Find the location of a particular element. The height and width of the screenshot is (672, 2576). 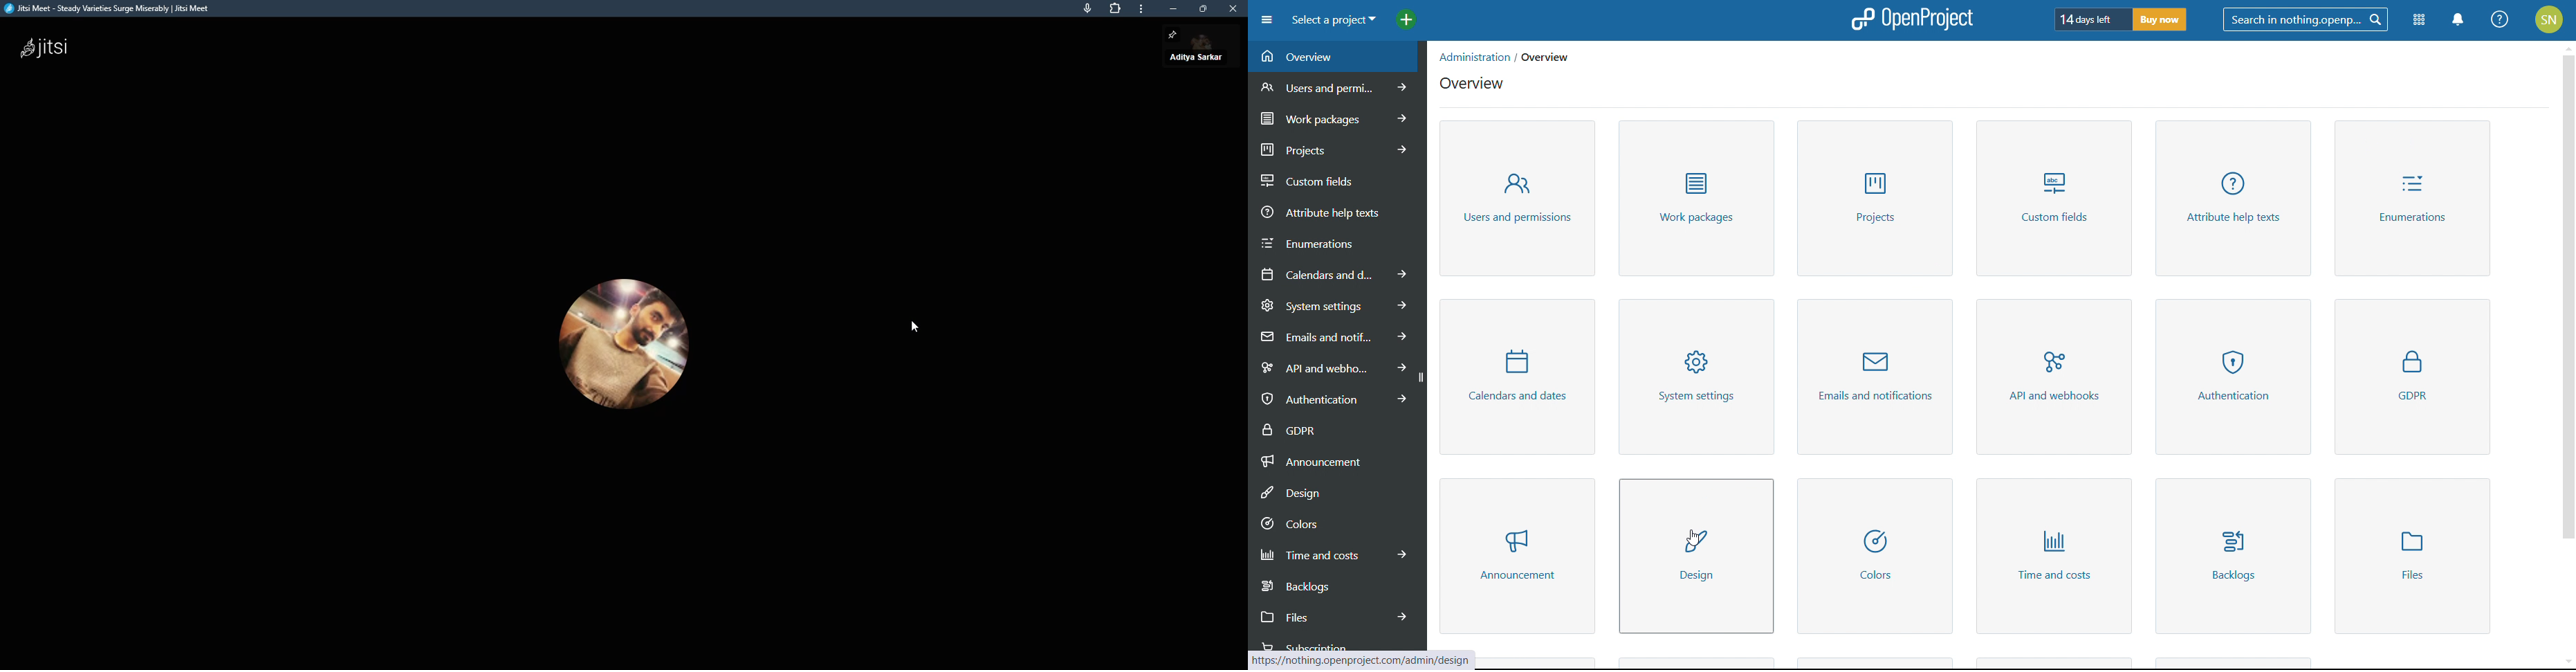

profile is located at coordinates (623, 343).